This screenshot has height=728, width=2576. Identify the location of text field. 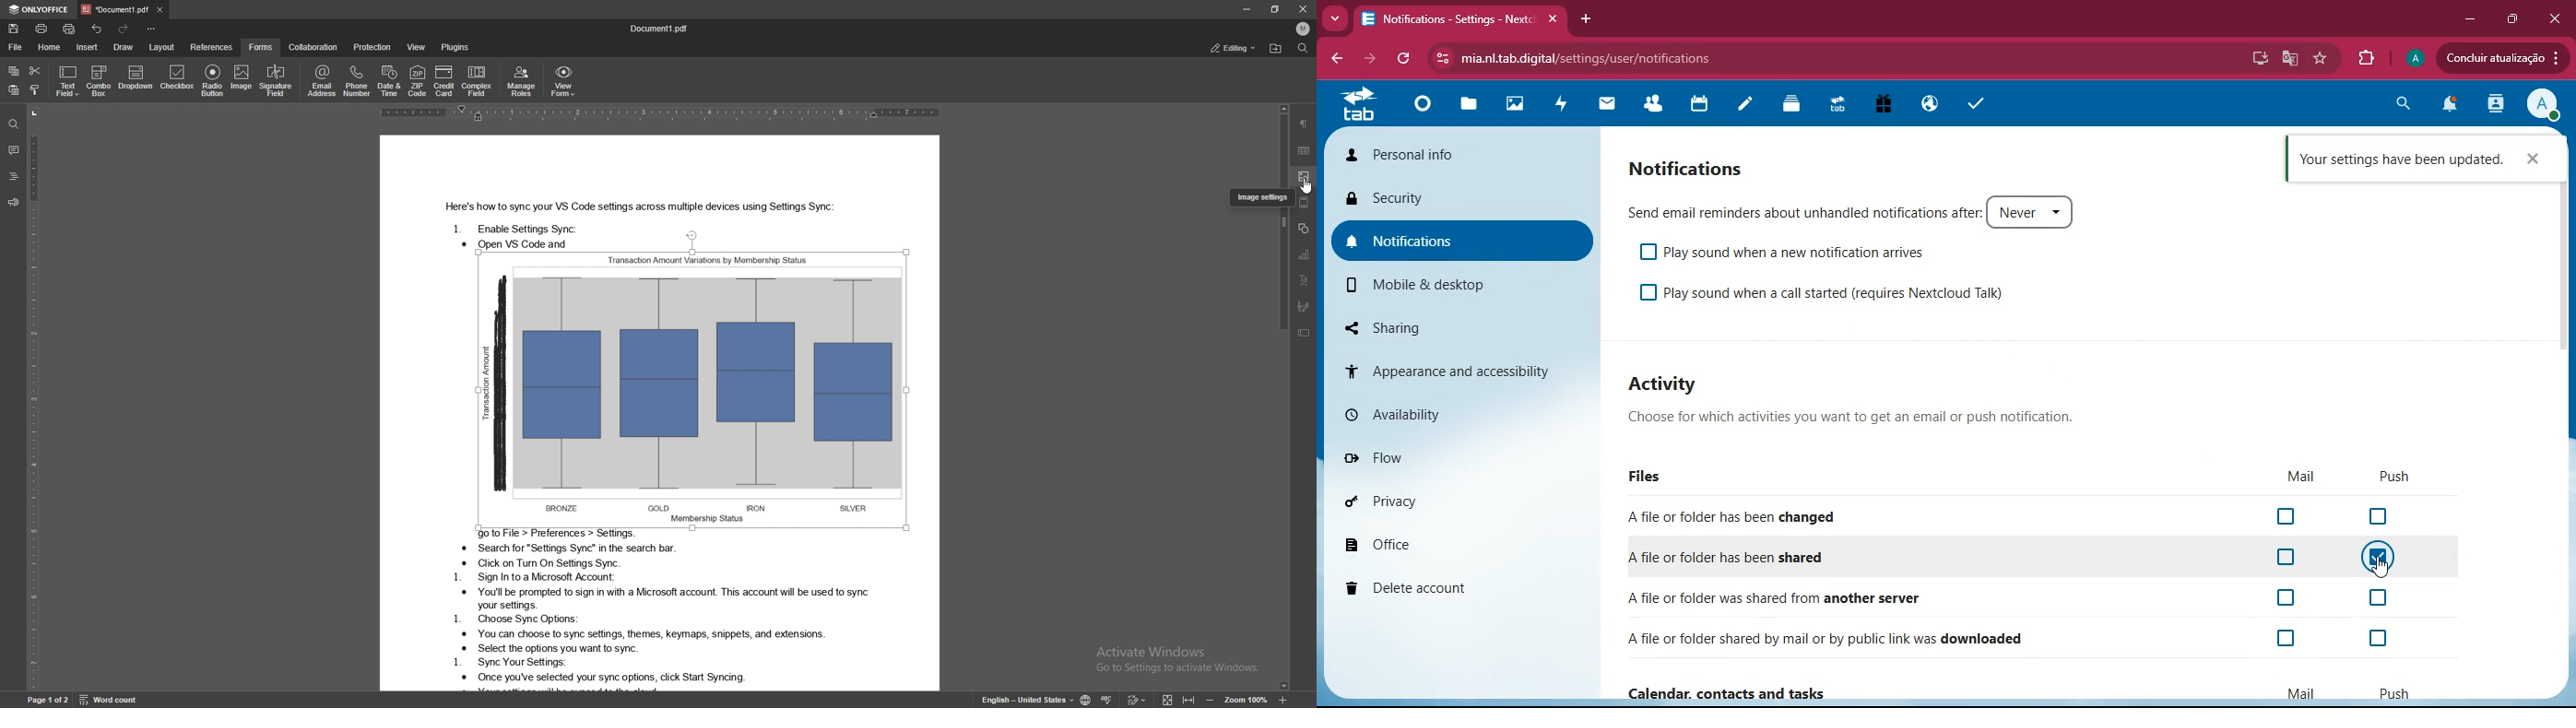
(68, 81).